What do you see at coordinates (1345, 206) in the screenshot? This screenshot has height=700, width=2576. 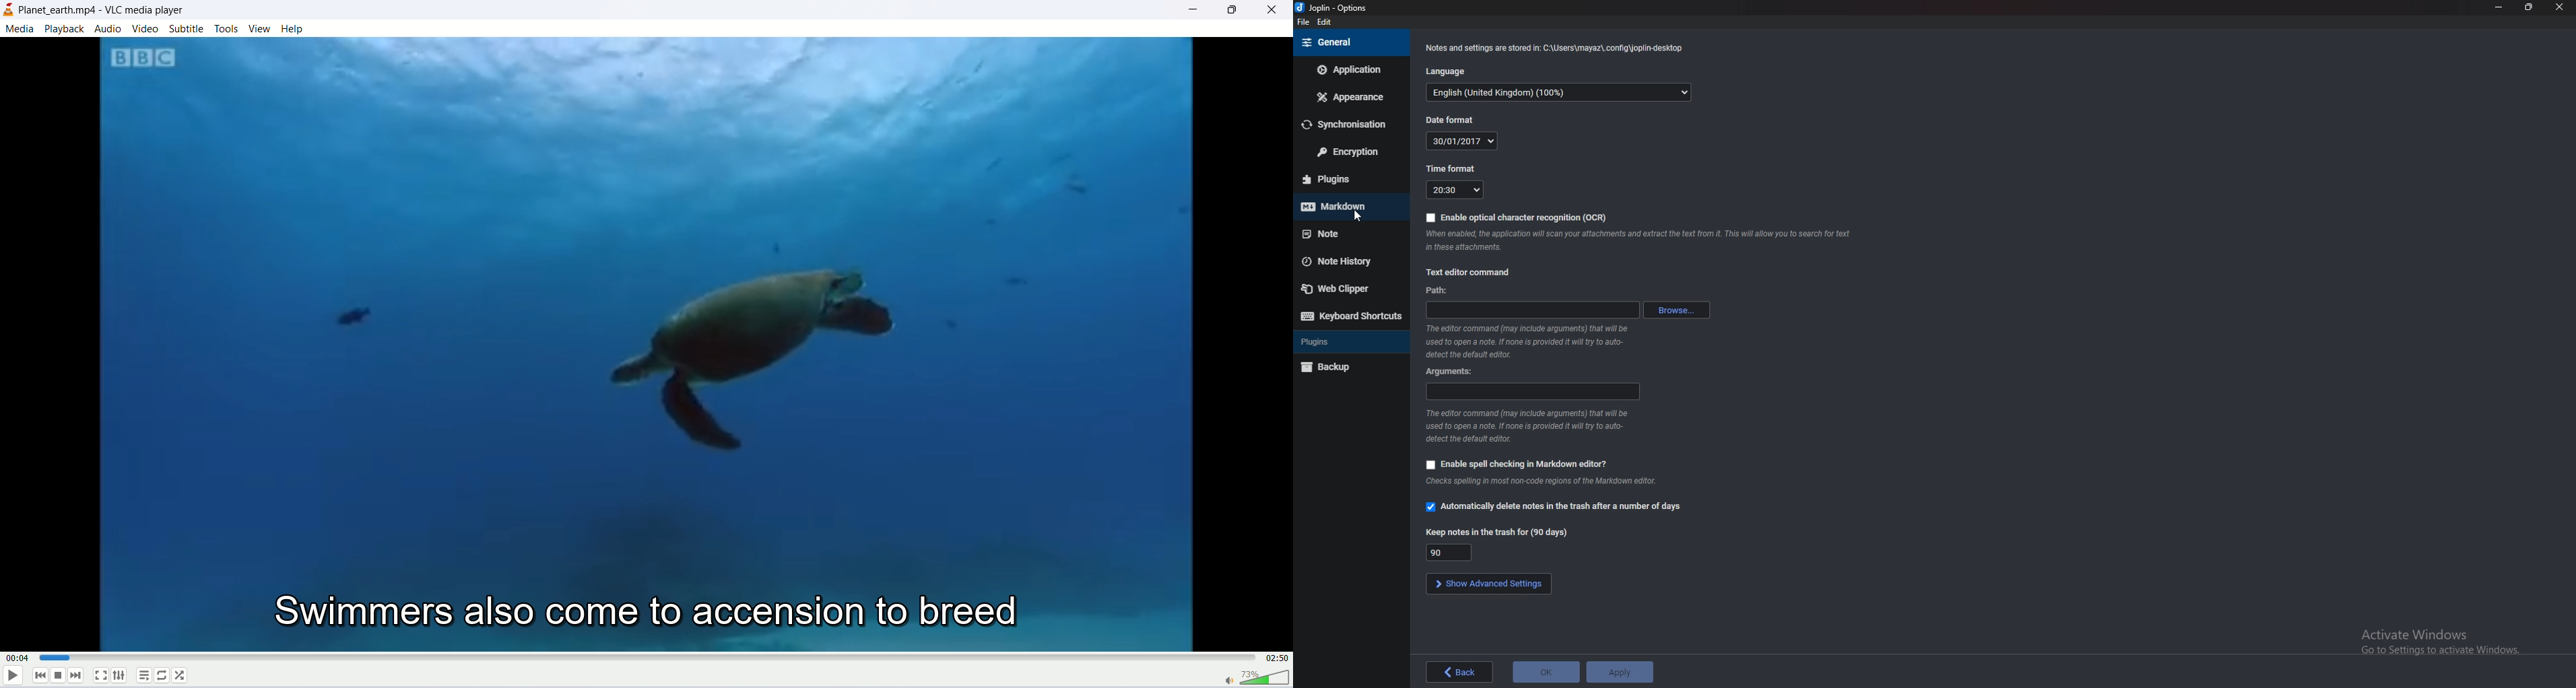 I see `mark down` at bounding box center [1345, 206].